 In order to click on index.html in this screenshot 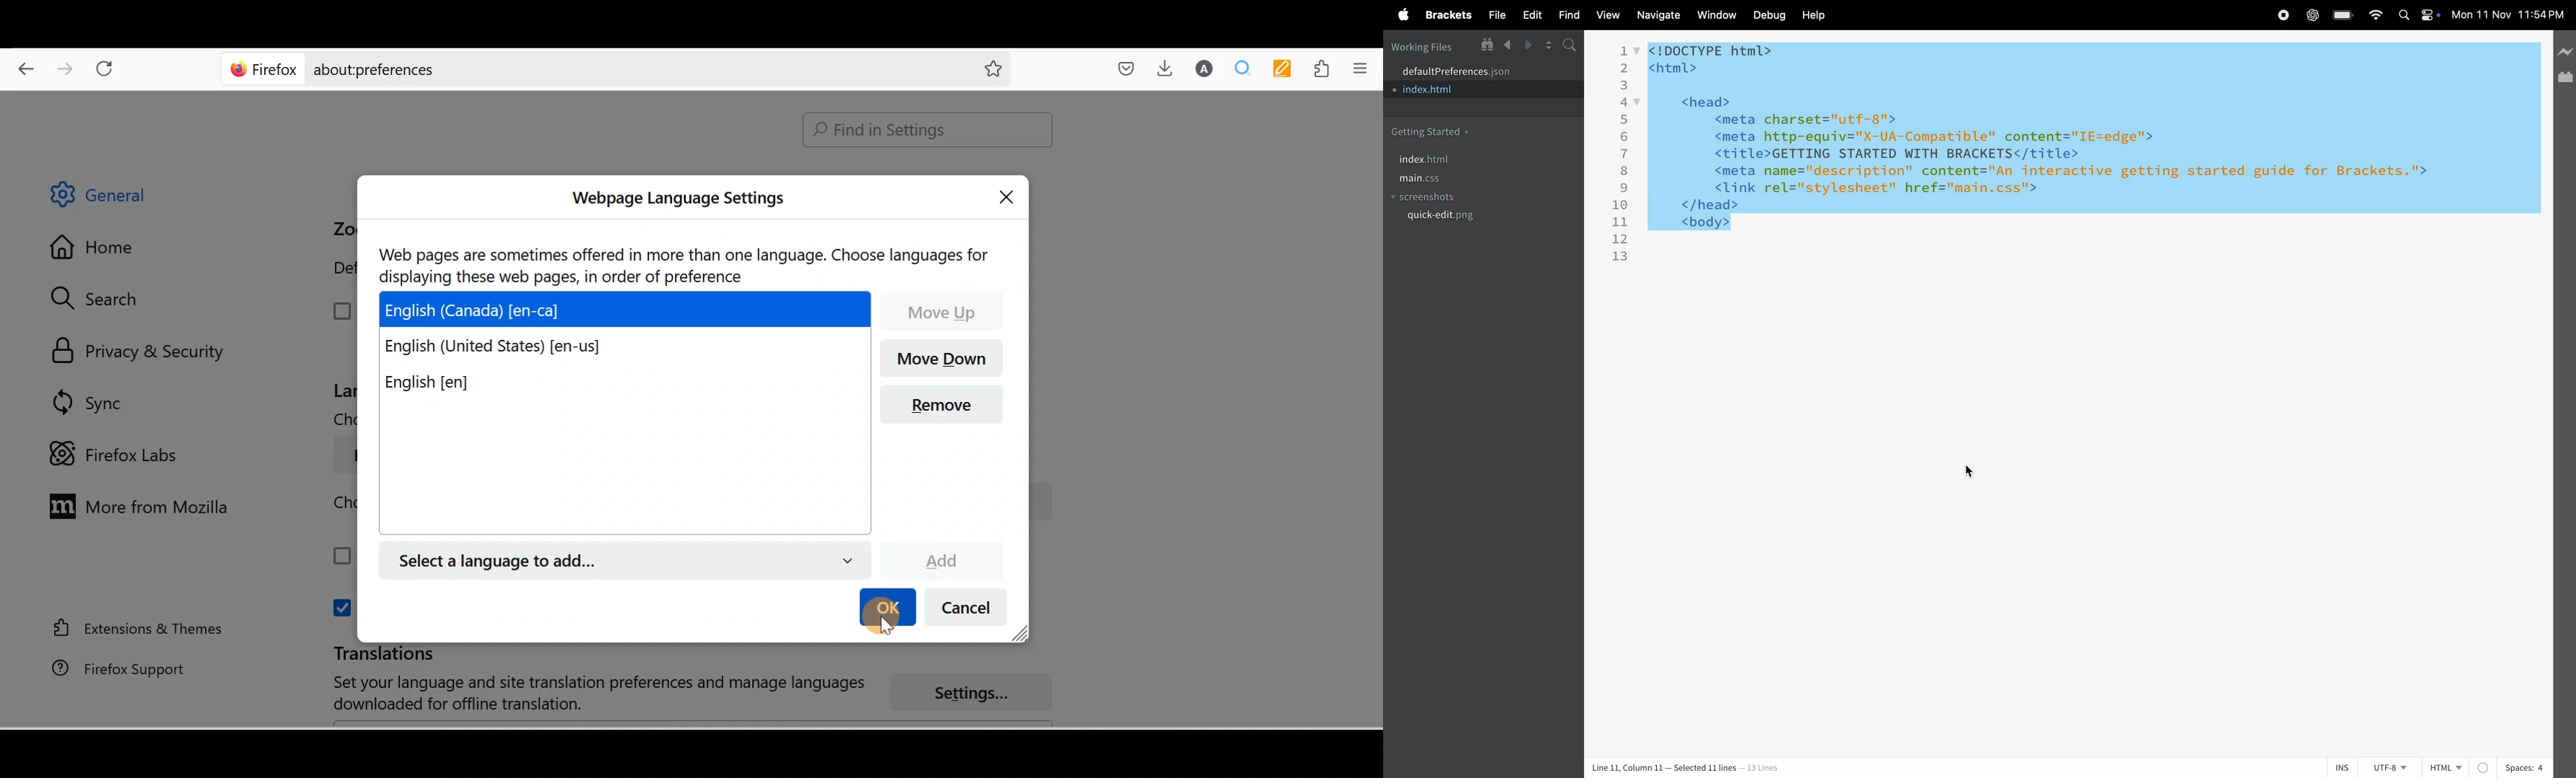, I will do `click(1469, 90)`.